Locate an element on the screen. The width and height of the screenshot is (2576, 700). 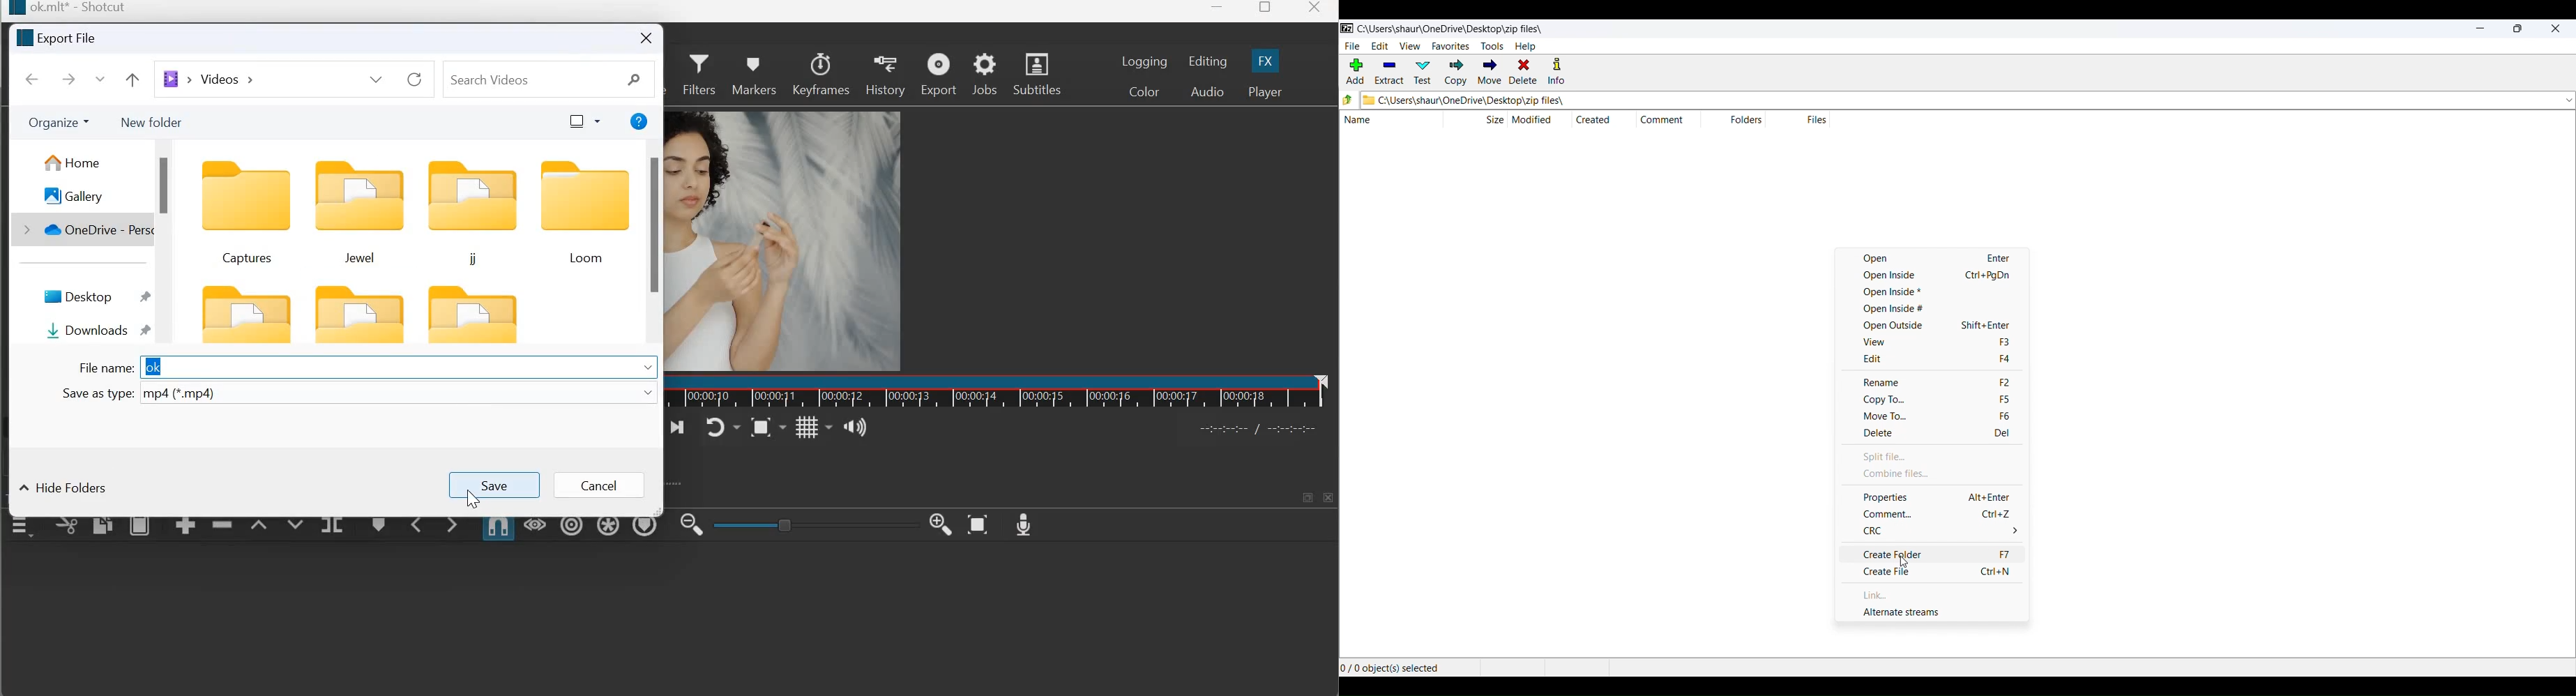
mp4 (*.mp4) is located at coordinates (181, 393).